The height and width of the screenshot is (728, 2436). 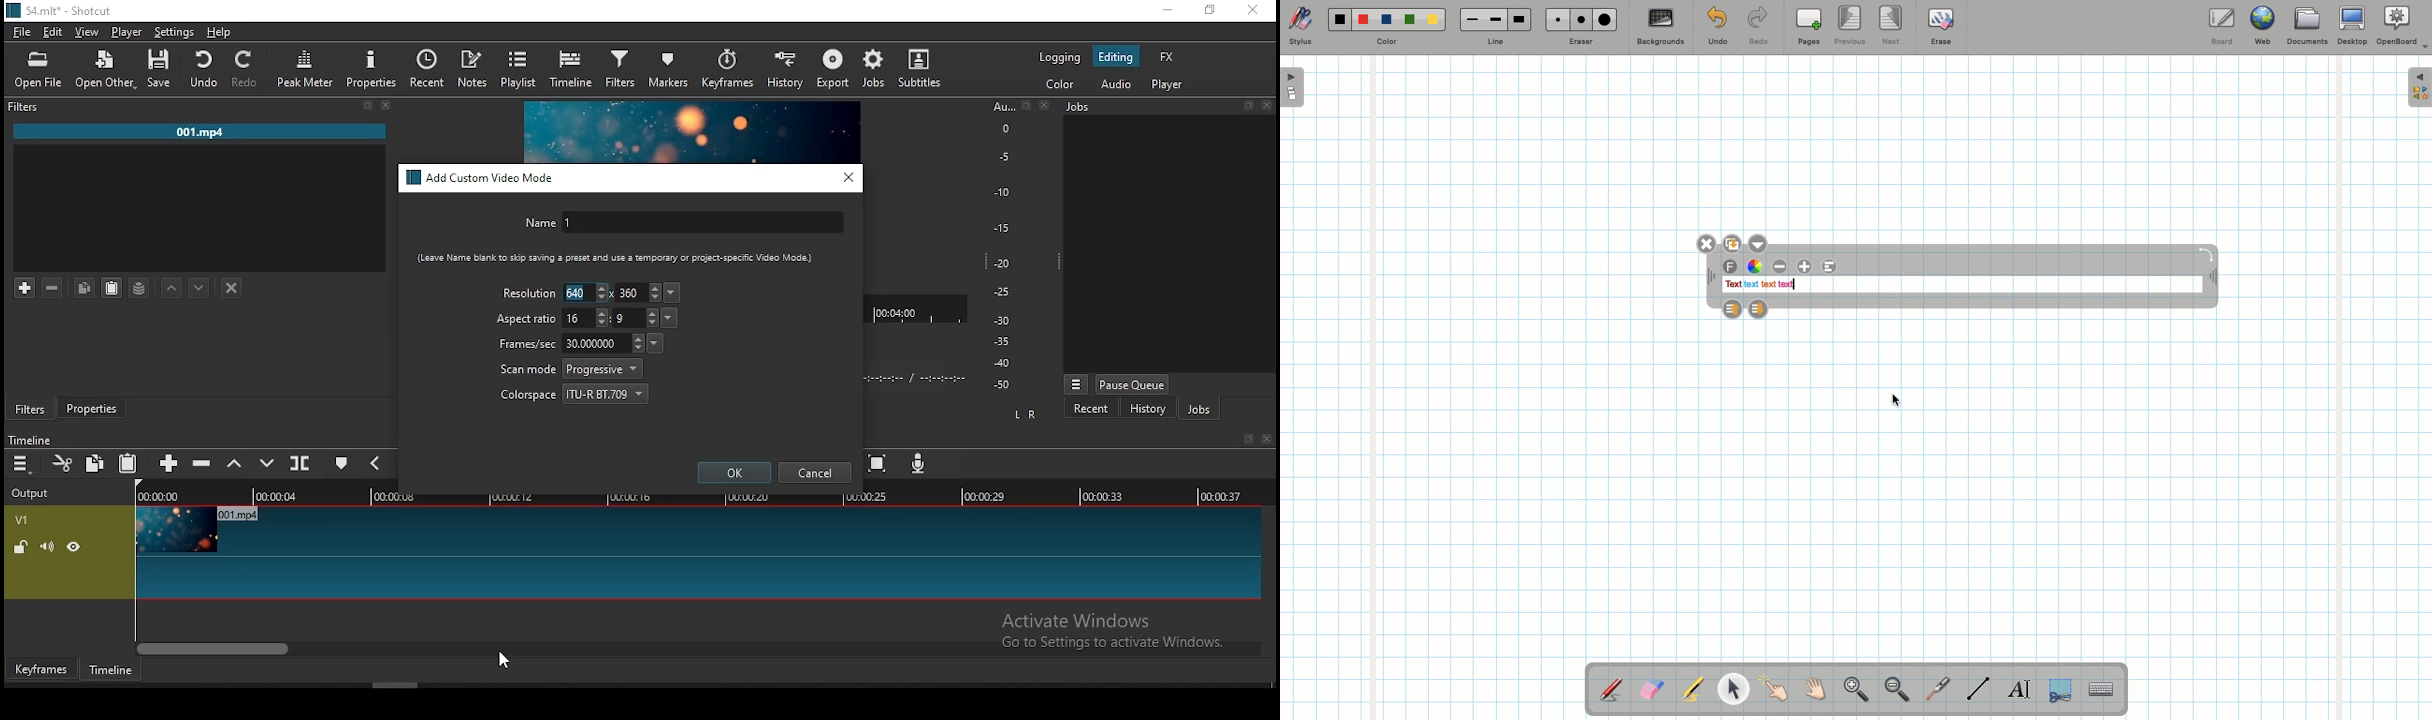 What do you see at coordinates (20, 520) in the screenshot?
I see `V1` at bounding box center [20, 520].